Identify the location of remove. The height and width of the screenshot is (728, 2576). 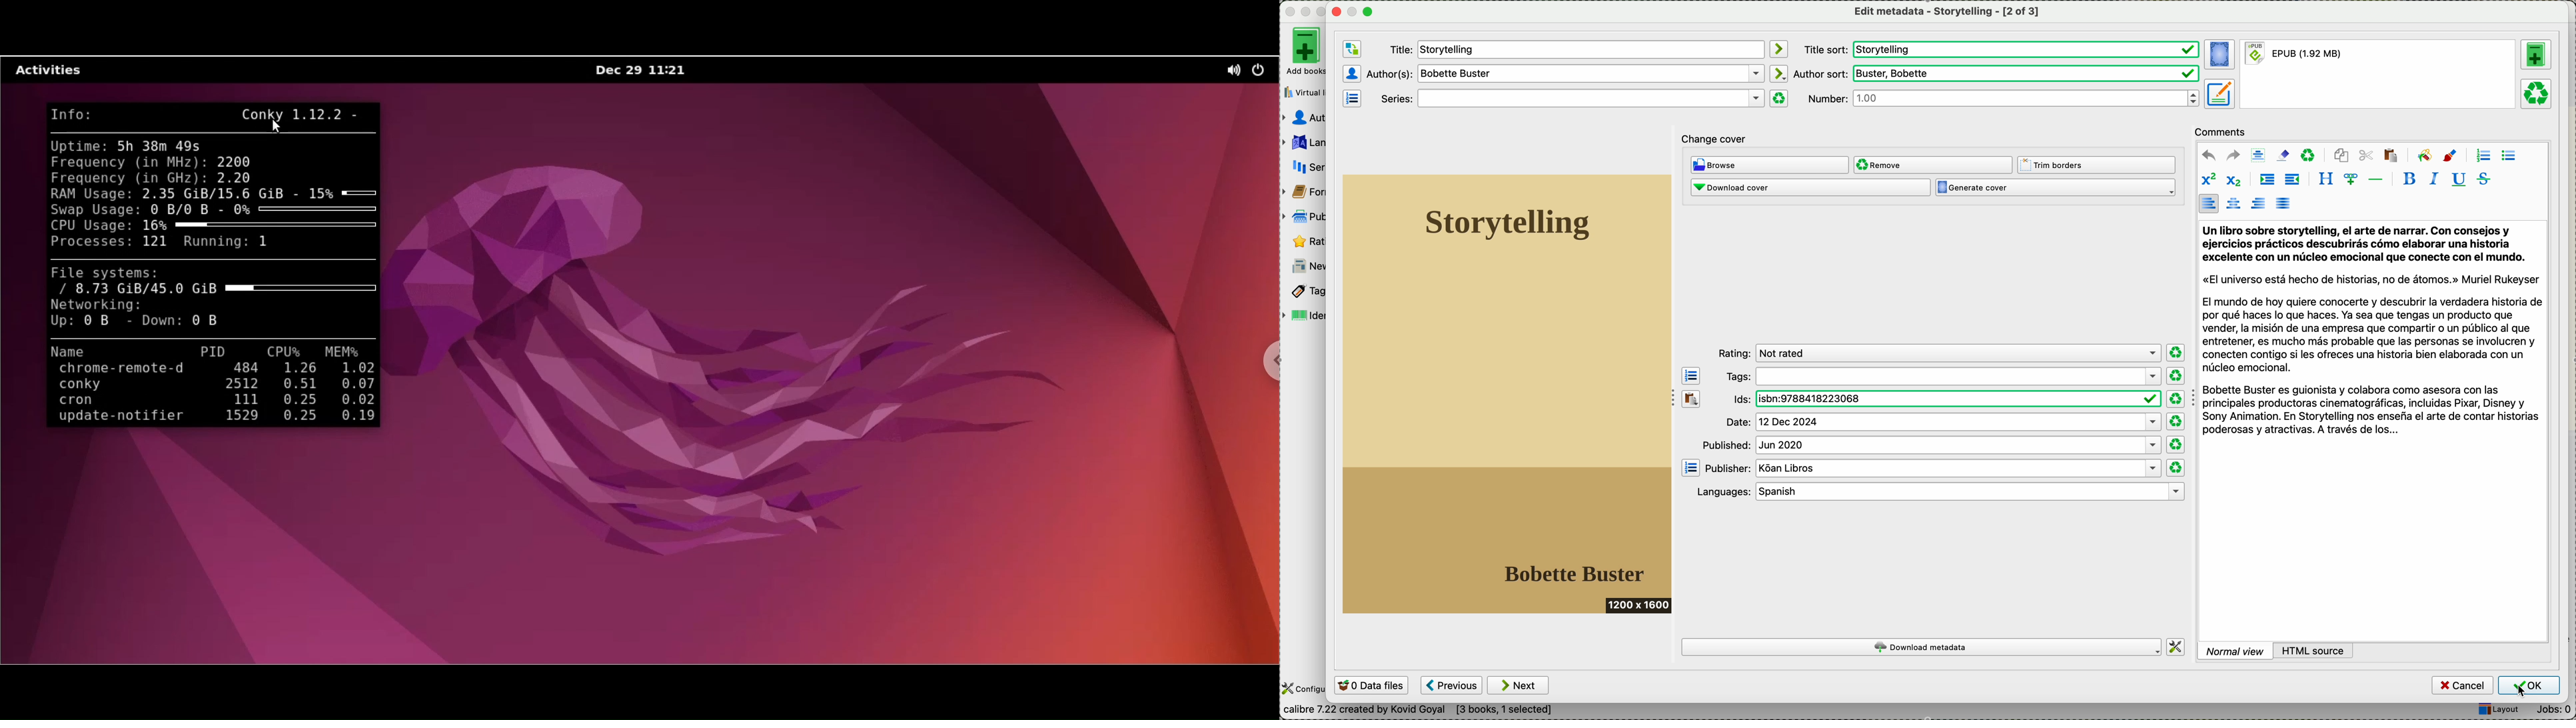
(1934, 164).